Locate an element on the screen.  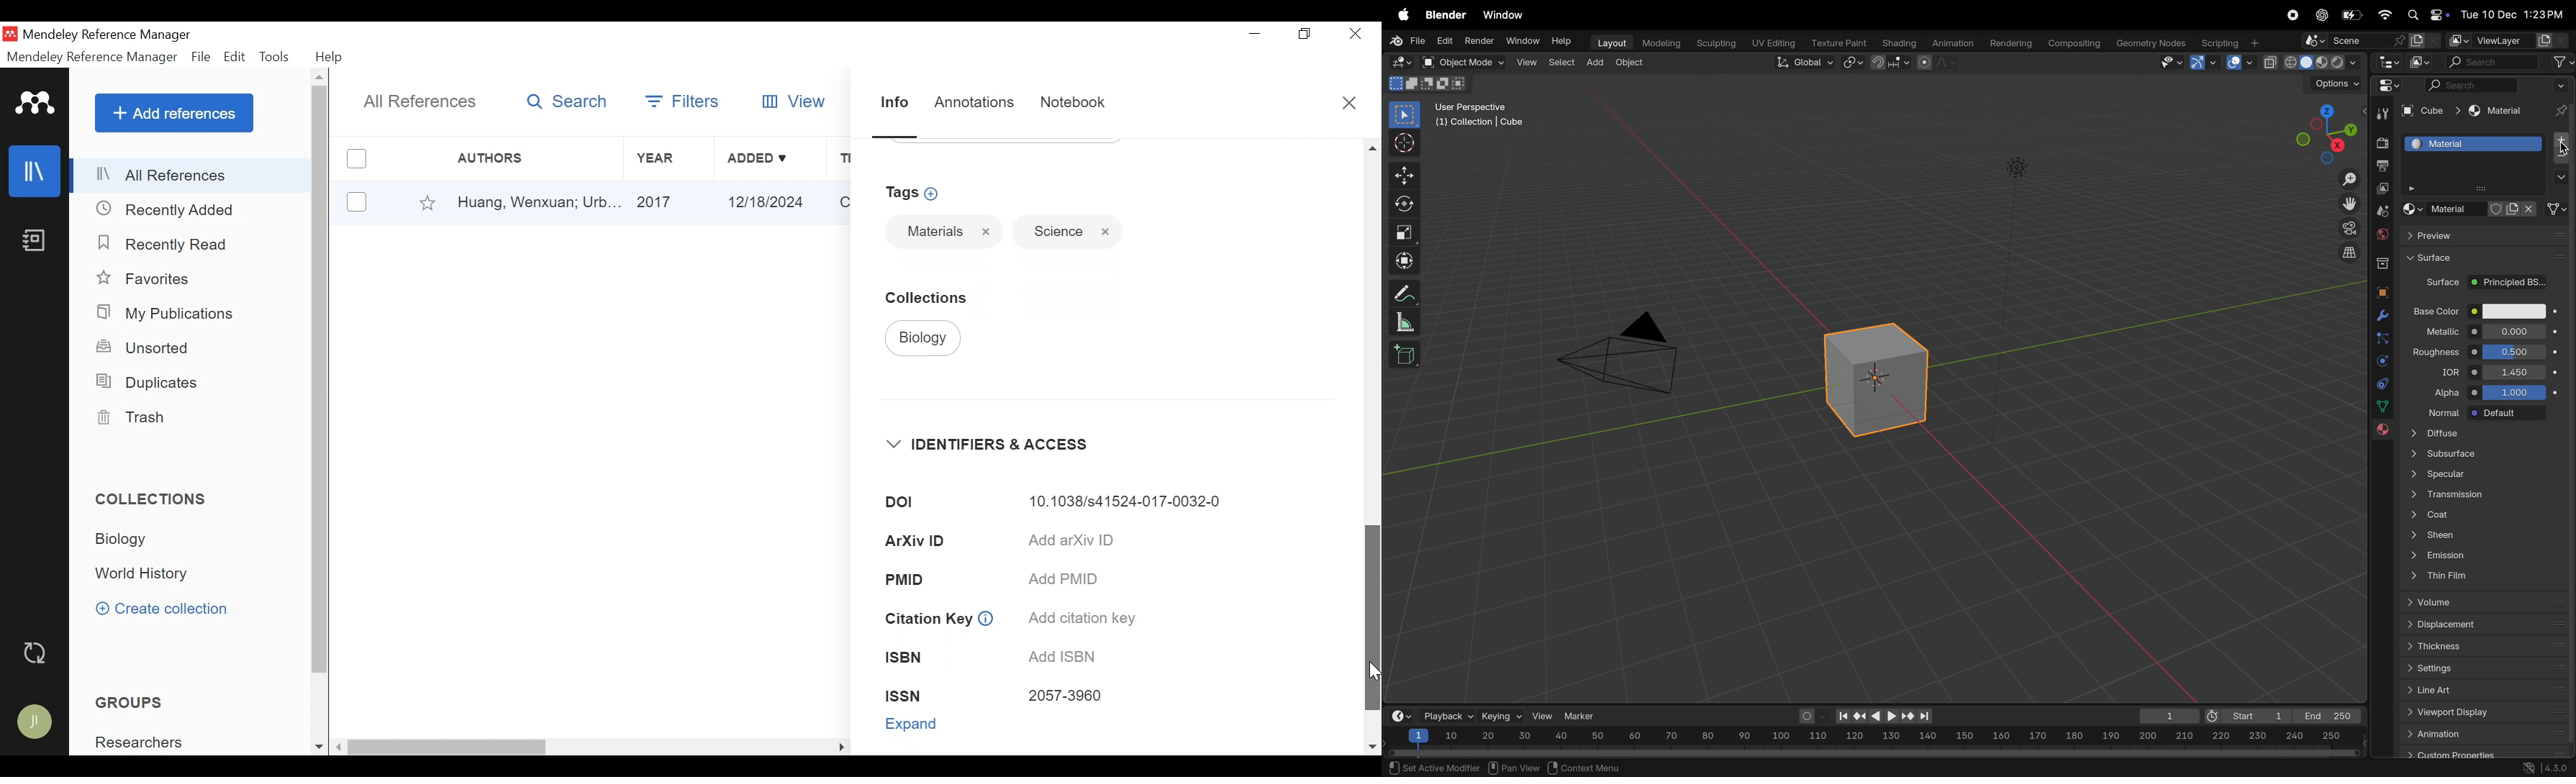
minimize is located at coordinates (1254, 33).